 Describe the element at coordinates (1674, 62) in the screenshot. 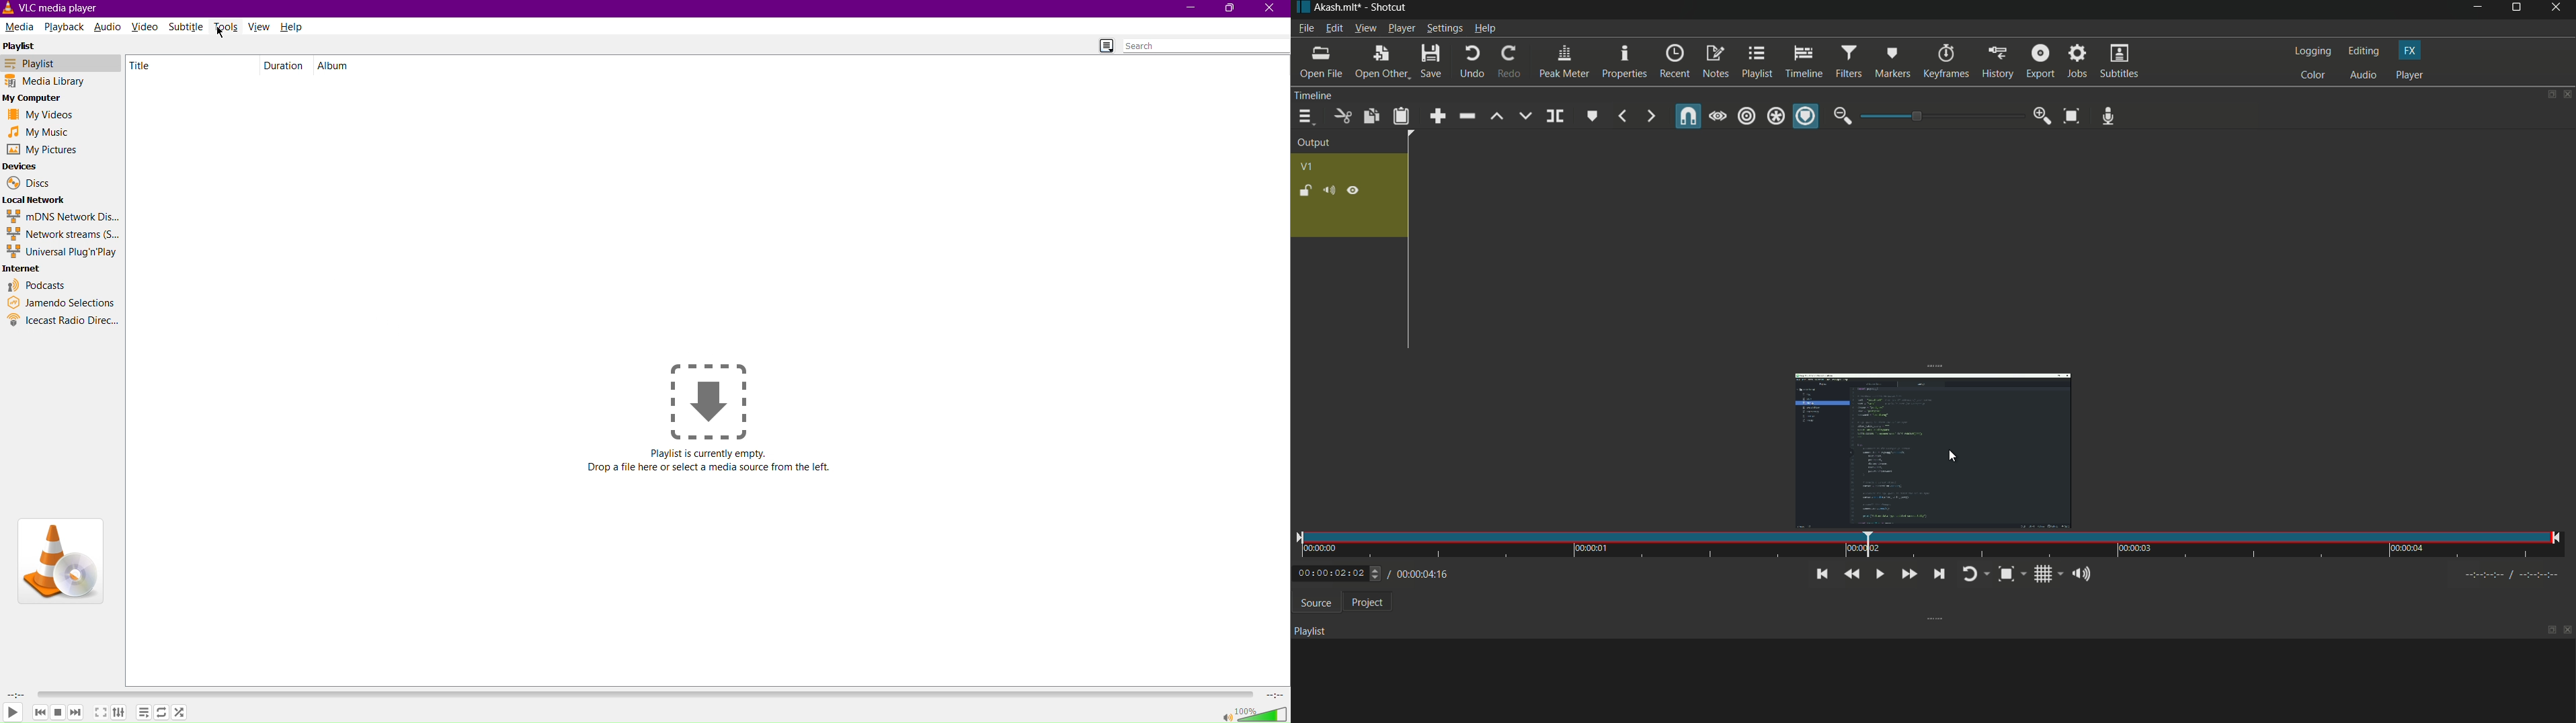

I see `recent` at that location.